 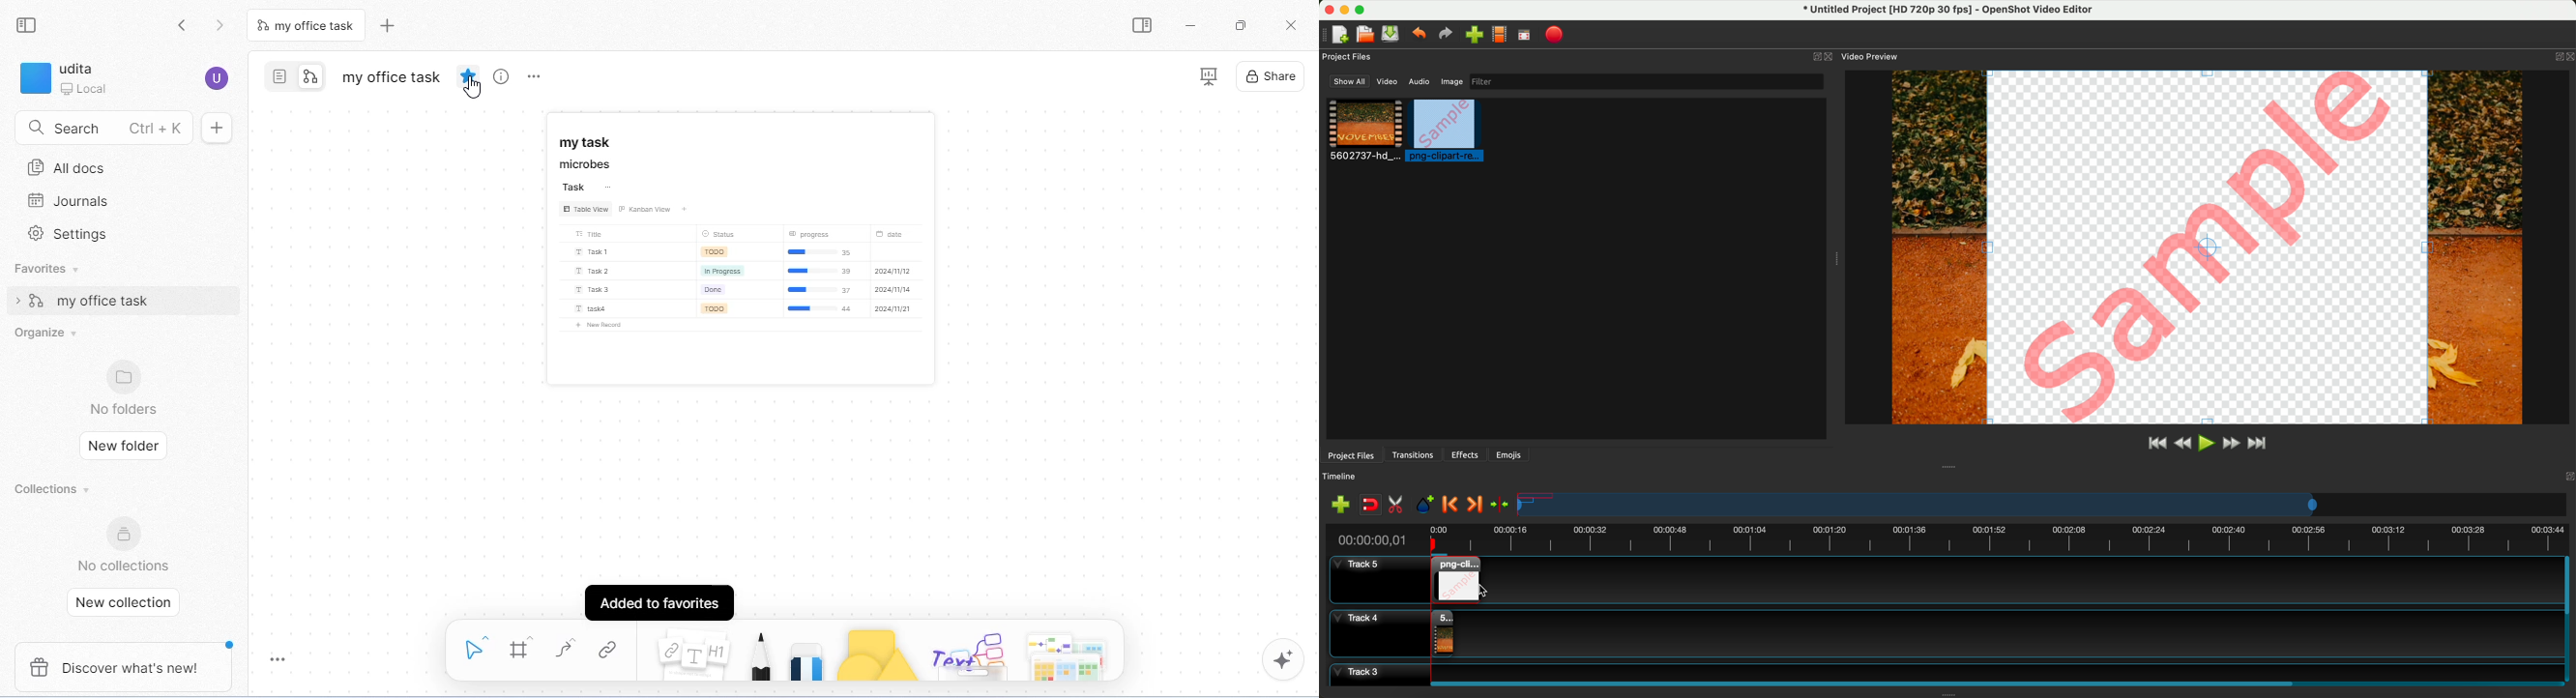 What do you see at coordinates (1950, 466) in the screenshot?
I see `Window Expanding` at bounding box center [1950, 466].